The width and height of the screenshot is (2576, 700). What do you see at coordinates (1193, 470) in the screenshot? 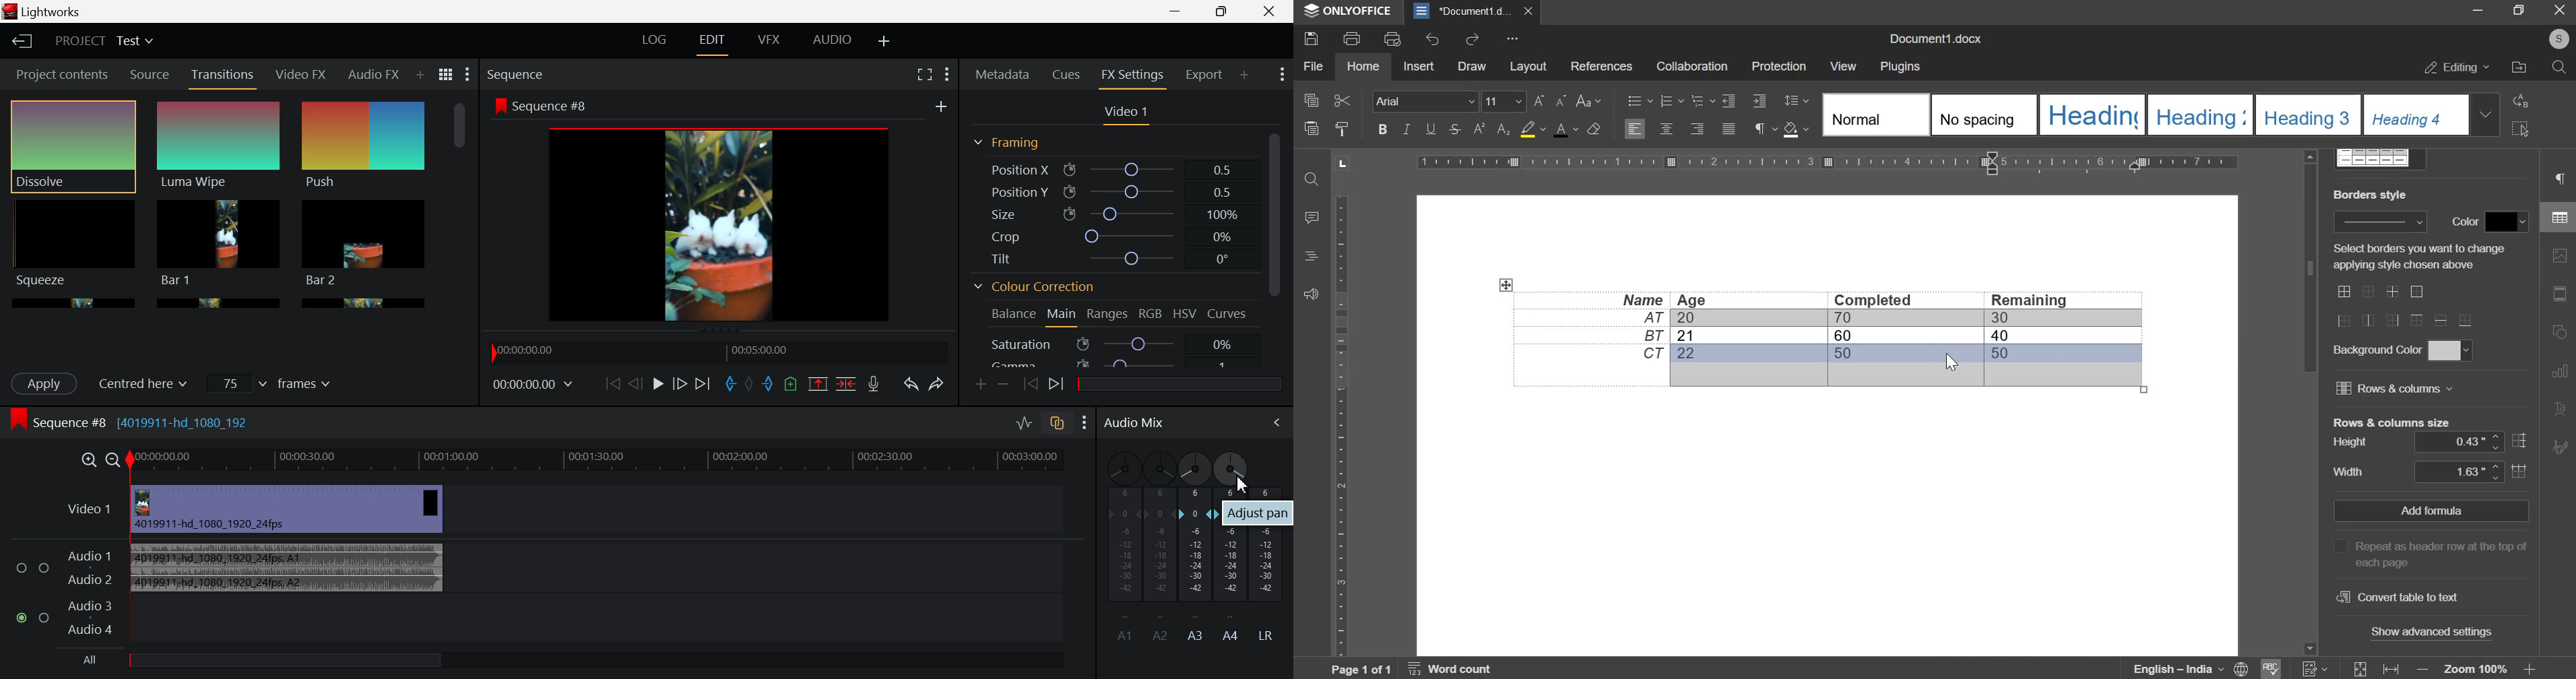
I see `DRAG_TO Cursor Adjusted Pan to Left` at bounding box center [1193, 470].